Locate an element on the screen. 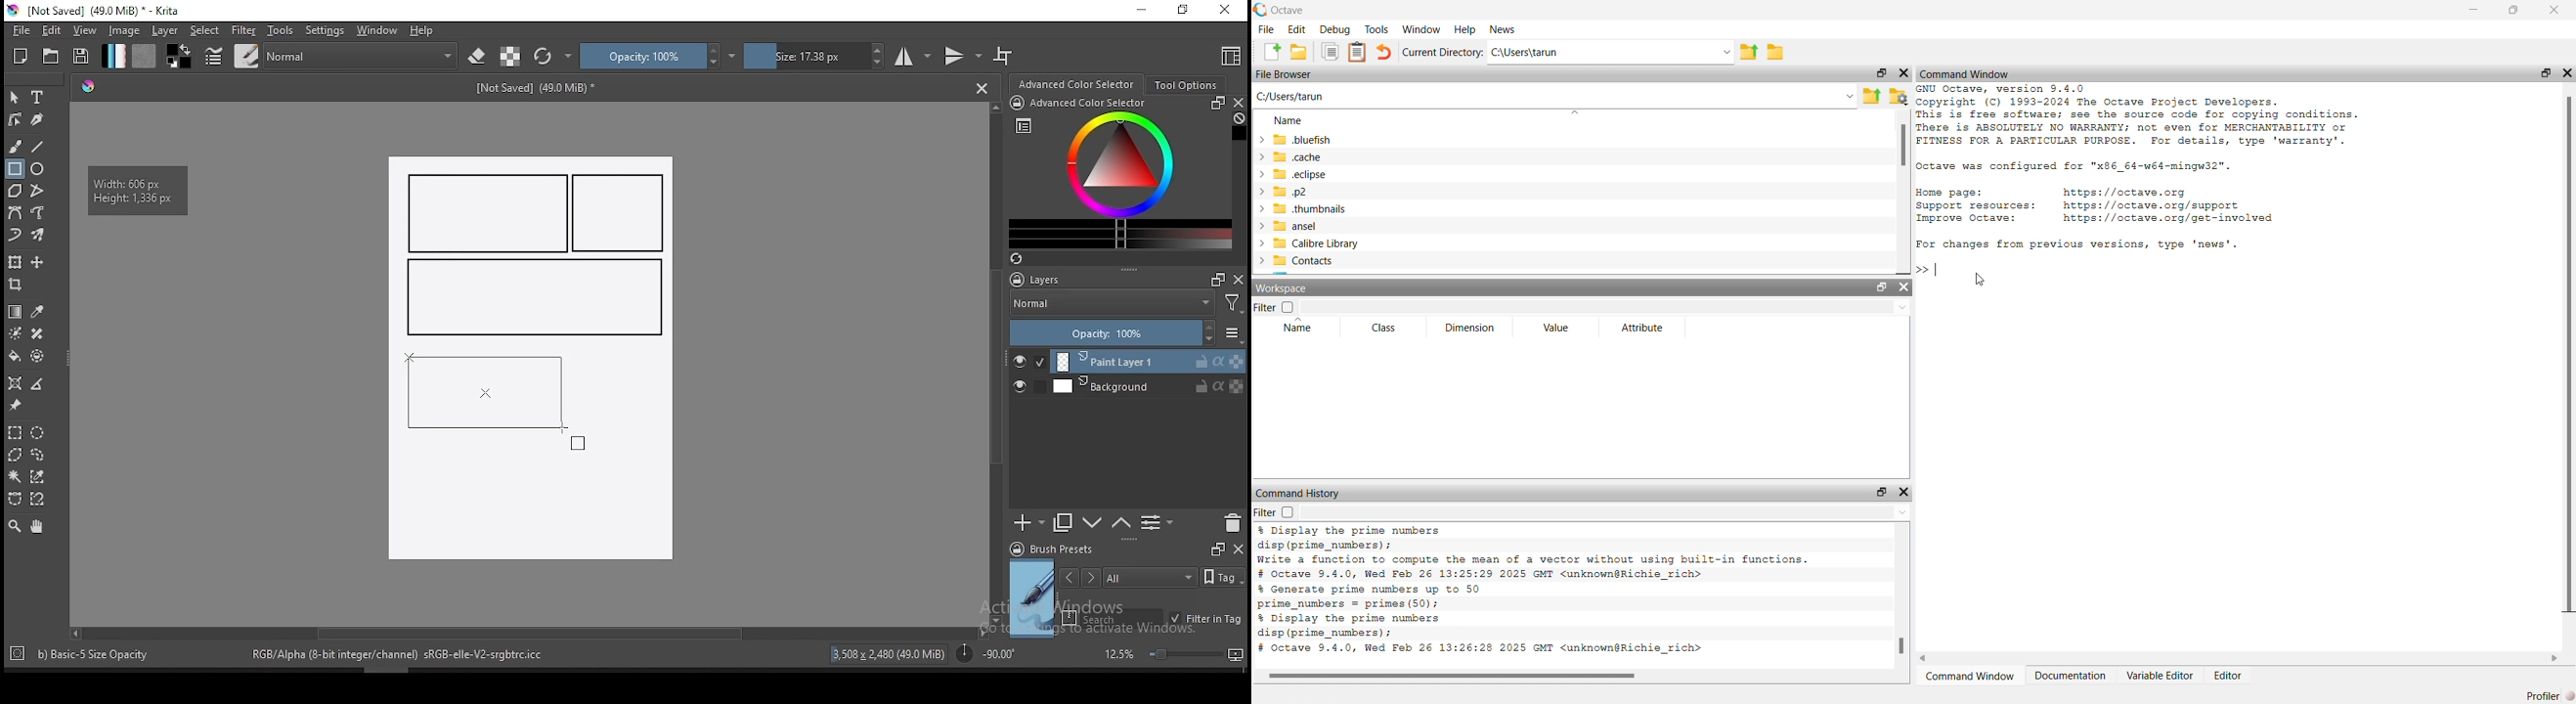  colorize mask tool is located at coordinates (17, 333).